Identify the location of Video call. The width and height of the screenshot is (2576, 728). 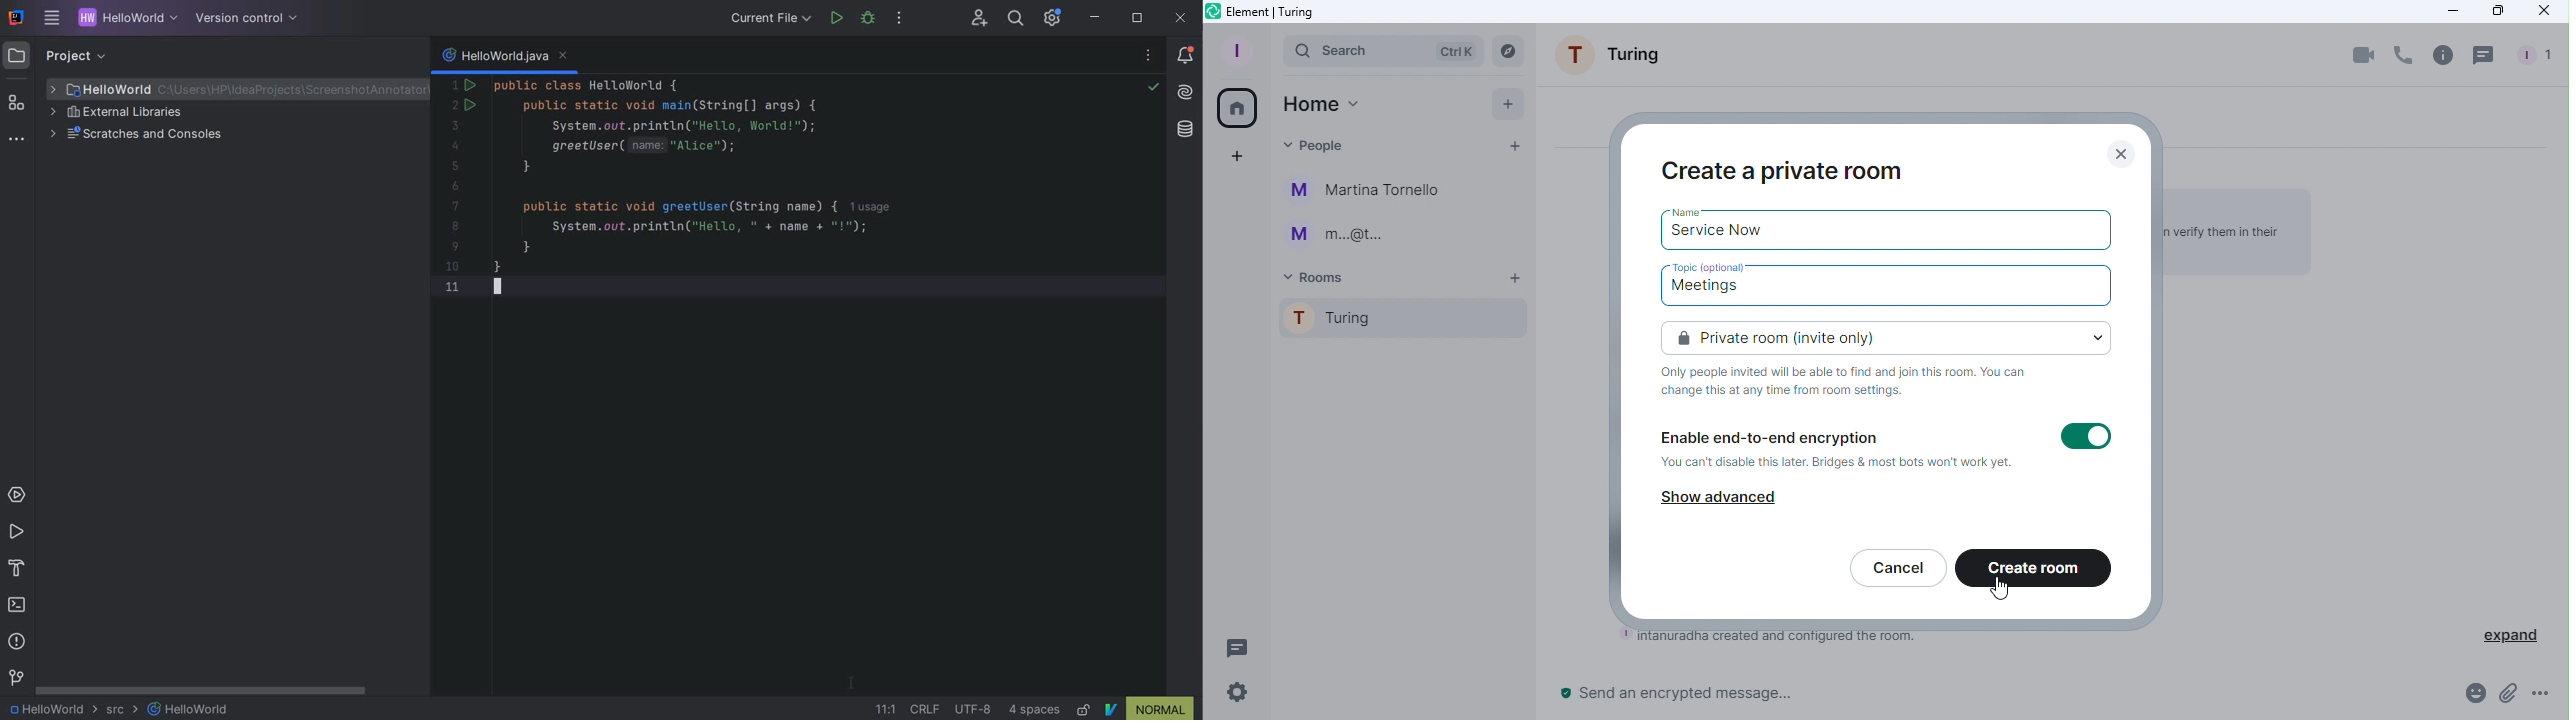
(2364, 54).